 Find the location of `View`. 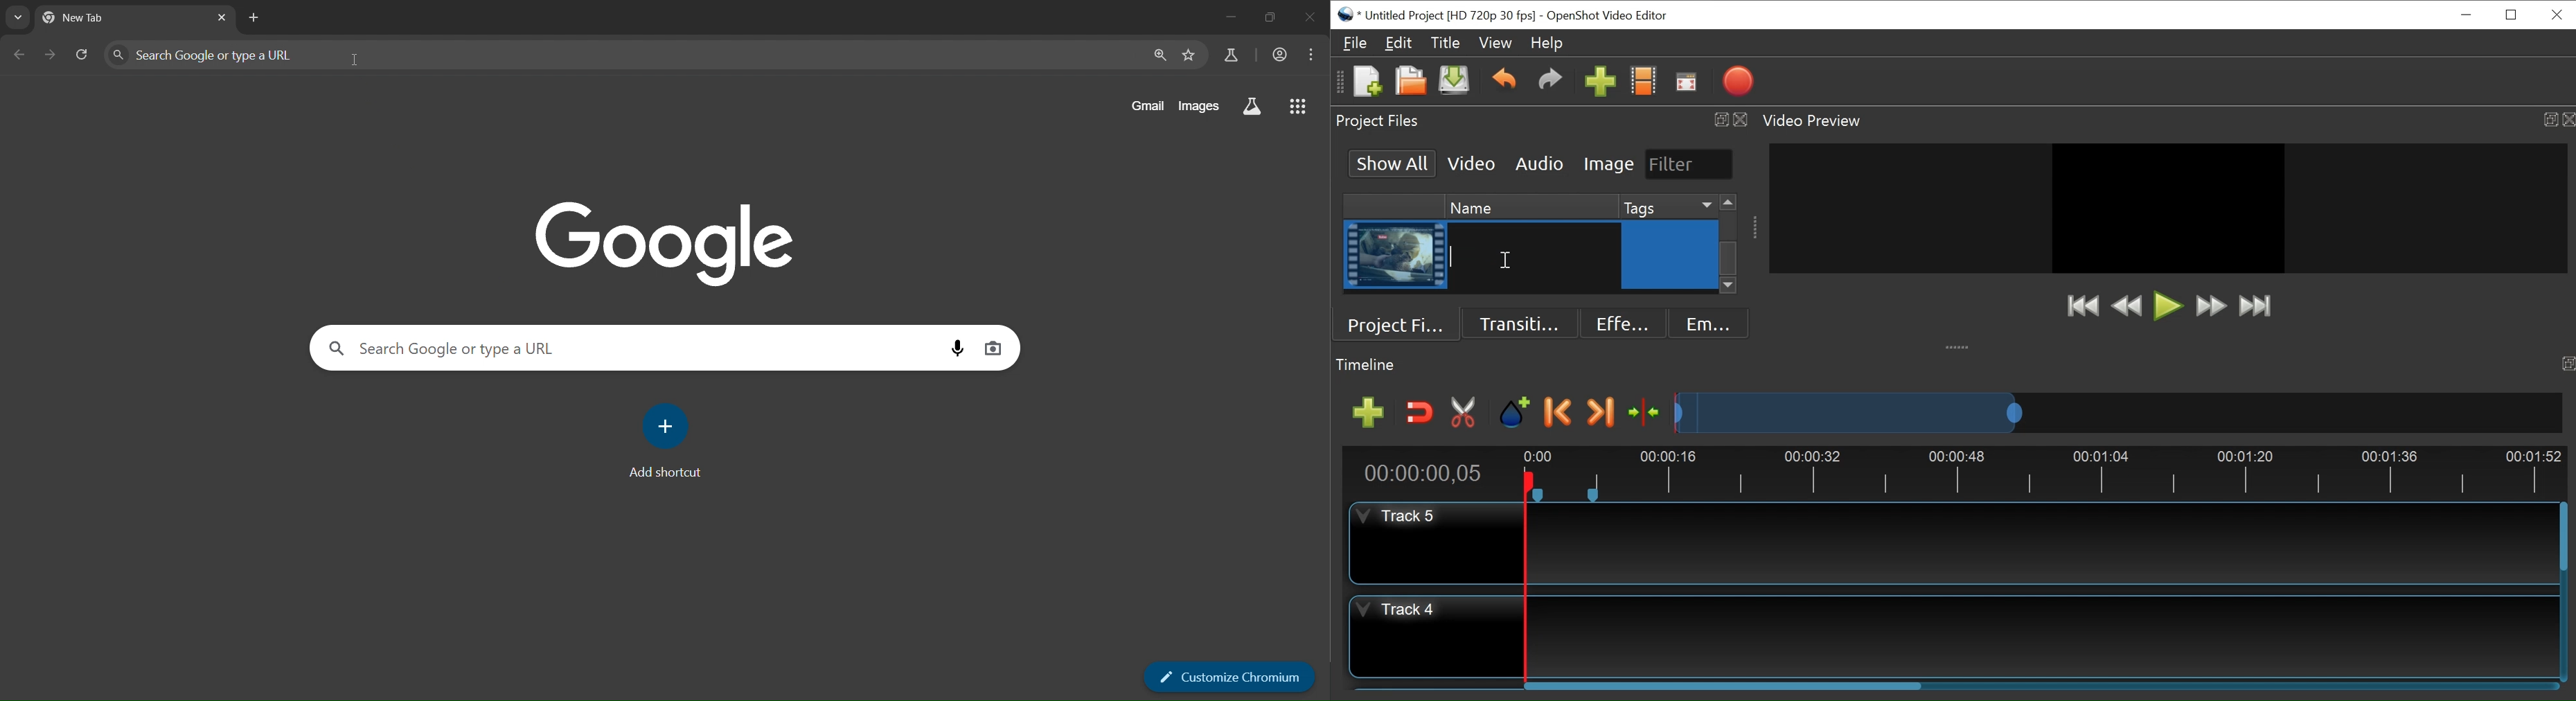

View is located at coordinates (1496, 43).